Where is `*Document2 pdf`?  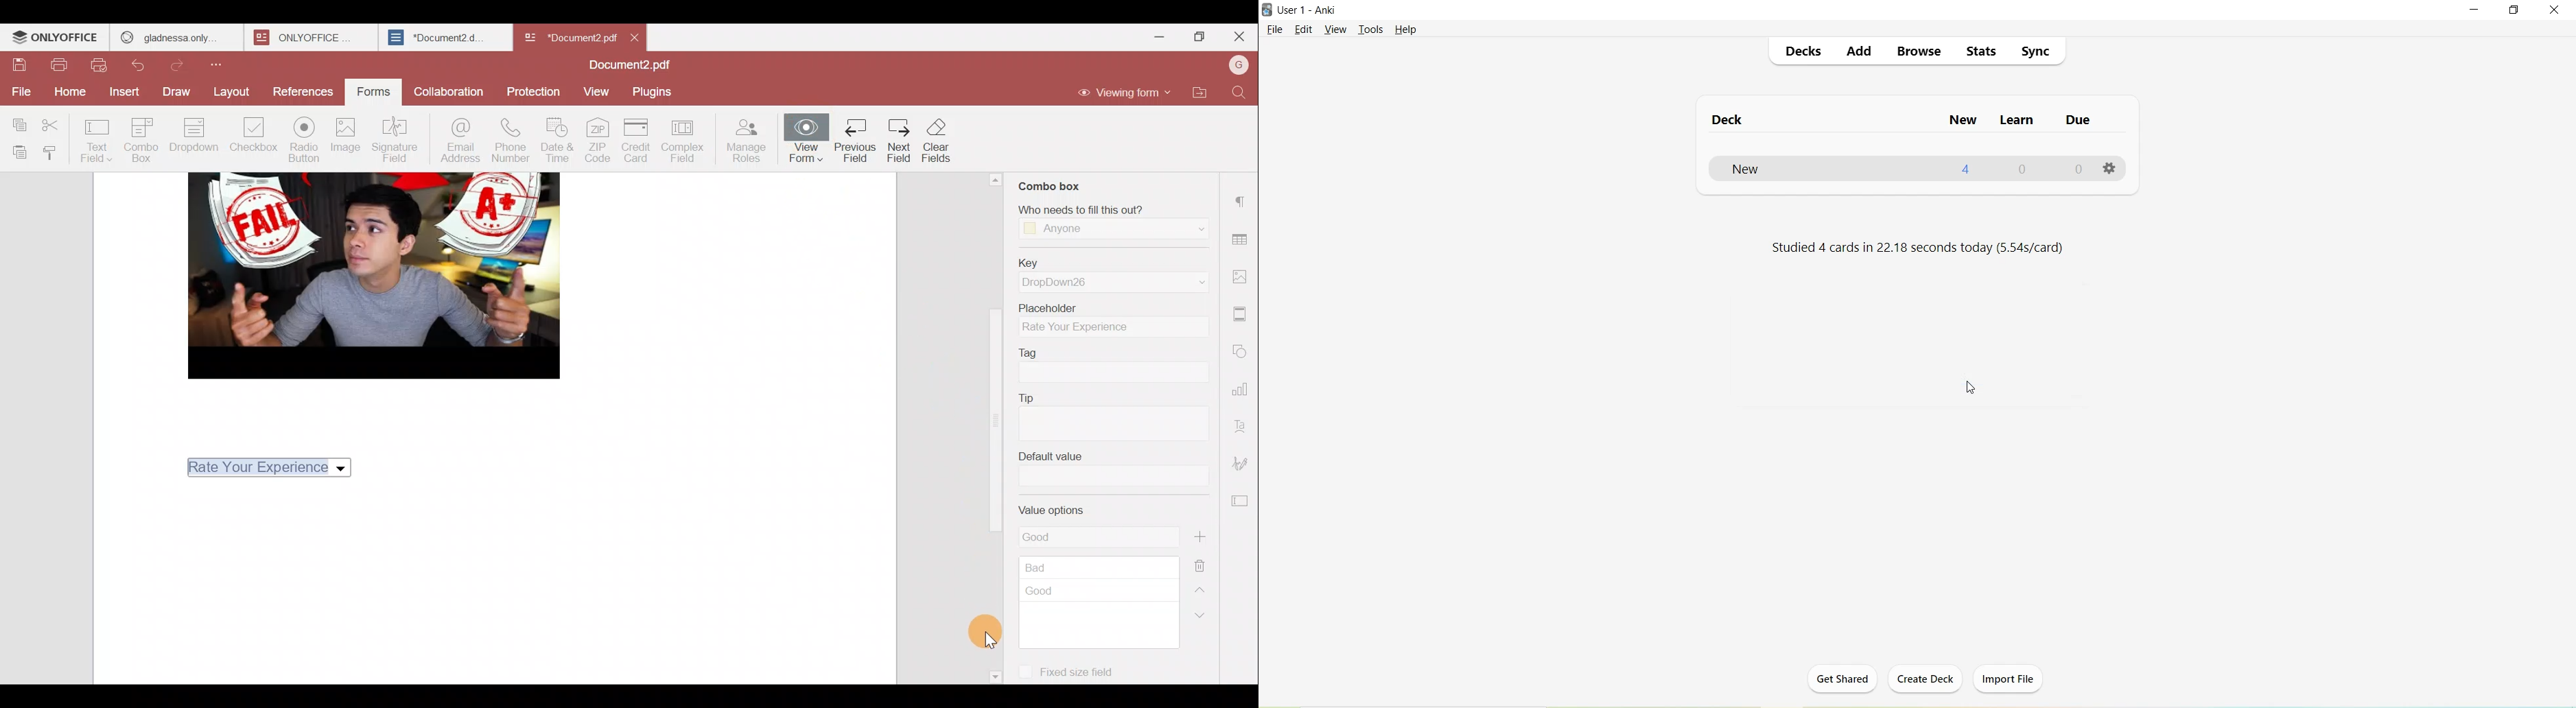
*Document2 pdf is located at coordinates (569, 36).